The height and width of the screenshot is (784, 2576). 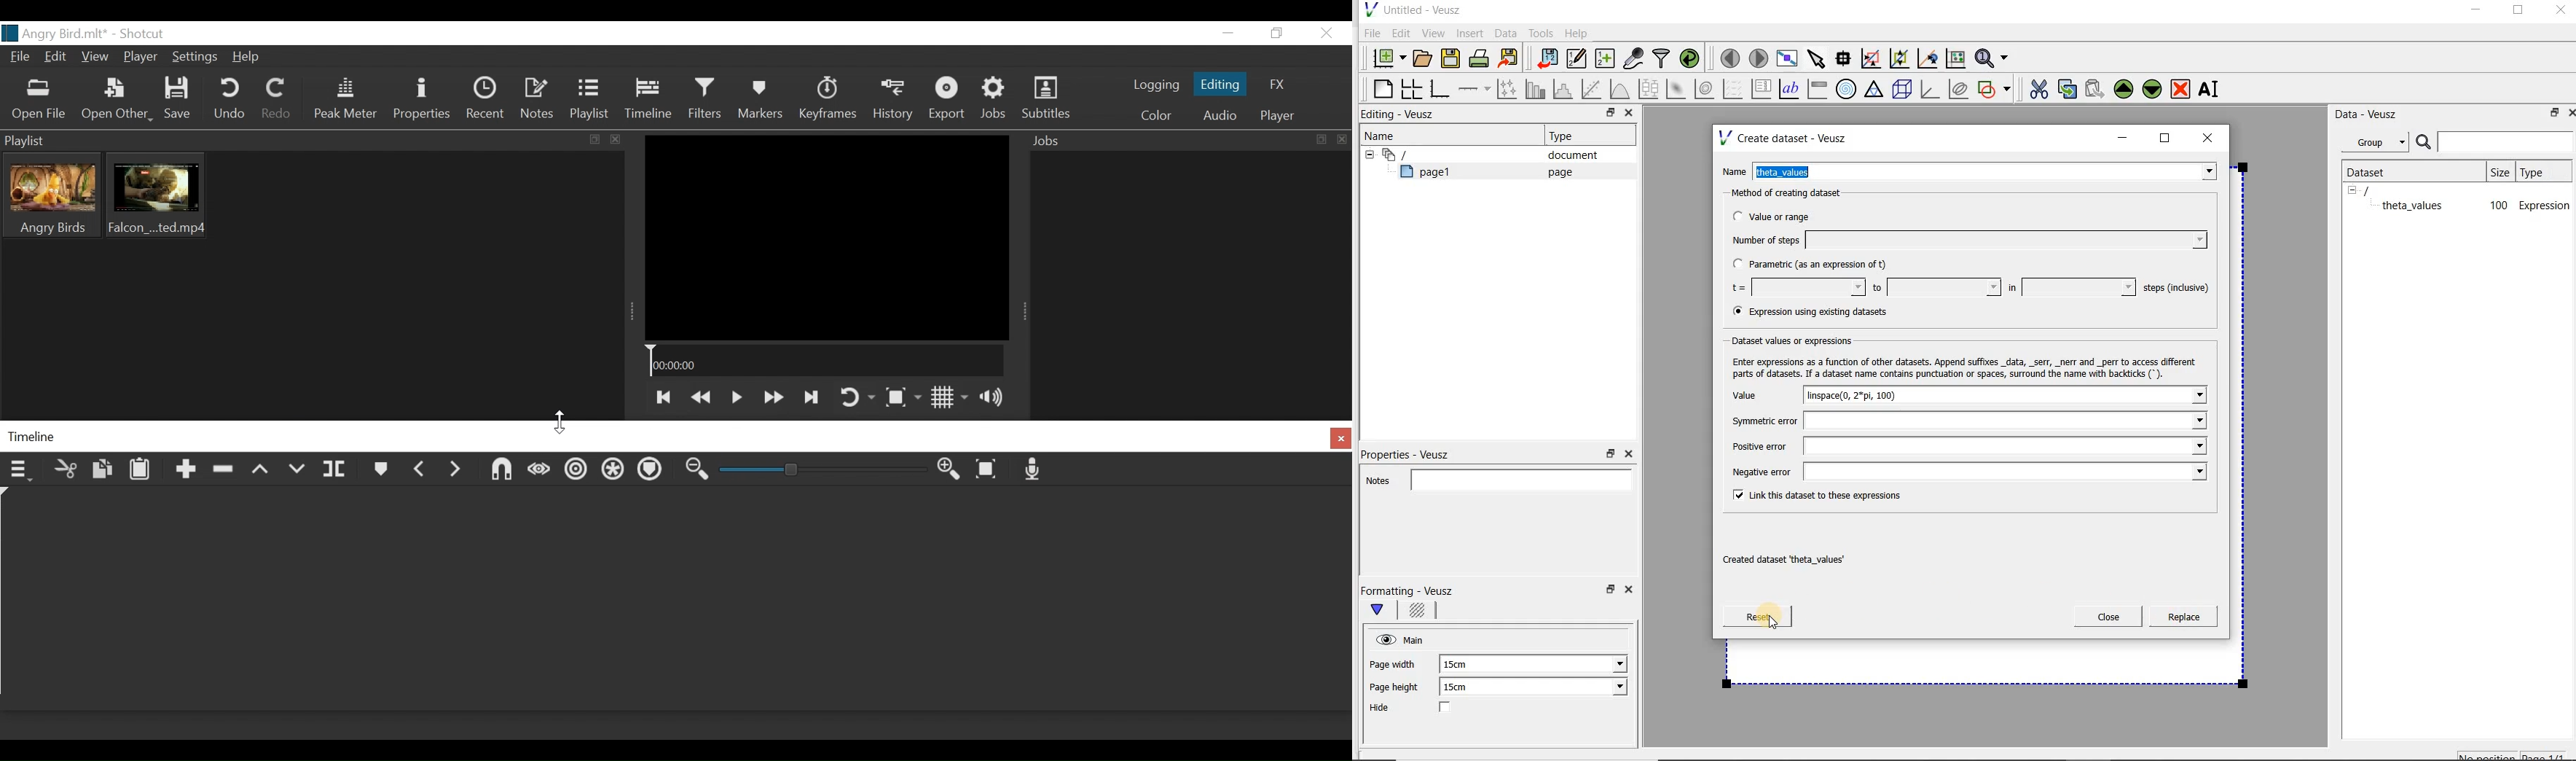 I want to click on base graph, so click(x=1439, y=90).